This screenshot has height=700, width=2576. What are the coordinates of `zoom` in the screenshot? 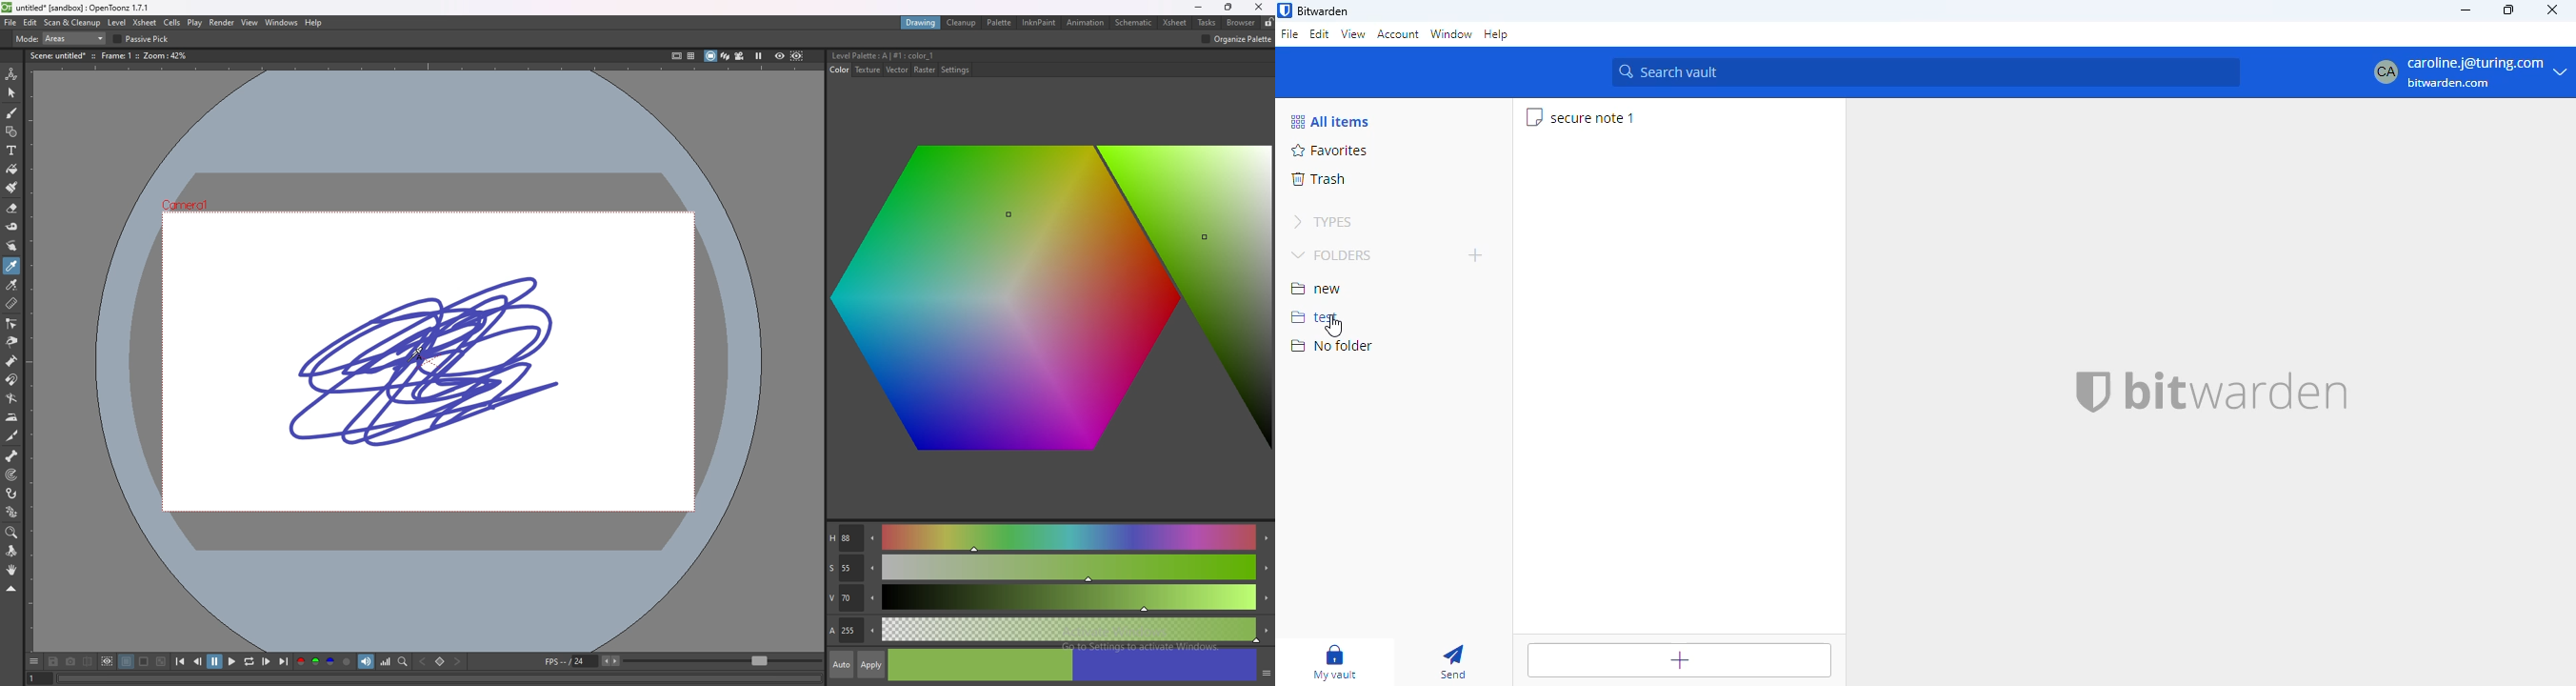 It's located at (723, 661).